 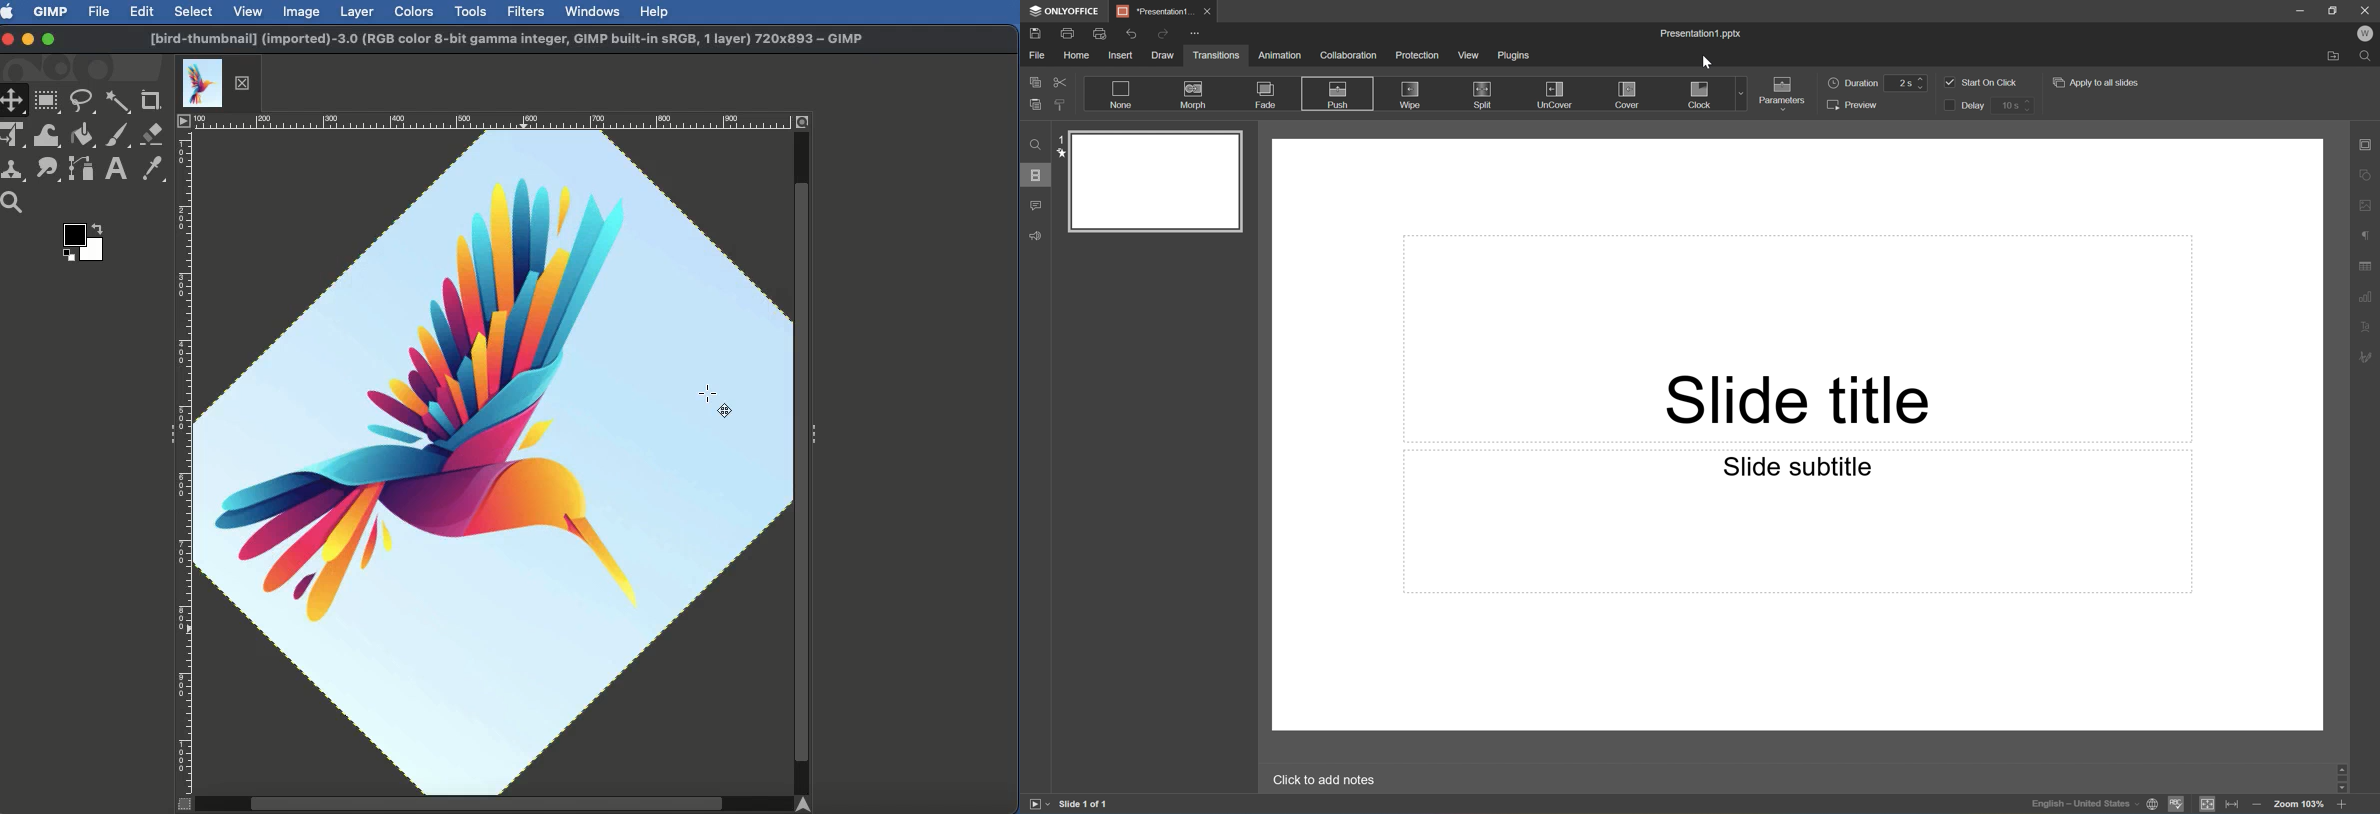 What do you see at coordinates (1798, 399) in the screenshot?
I see `Slide title` at bounding box center [1798, 399].